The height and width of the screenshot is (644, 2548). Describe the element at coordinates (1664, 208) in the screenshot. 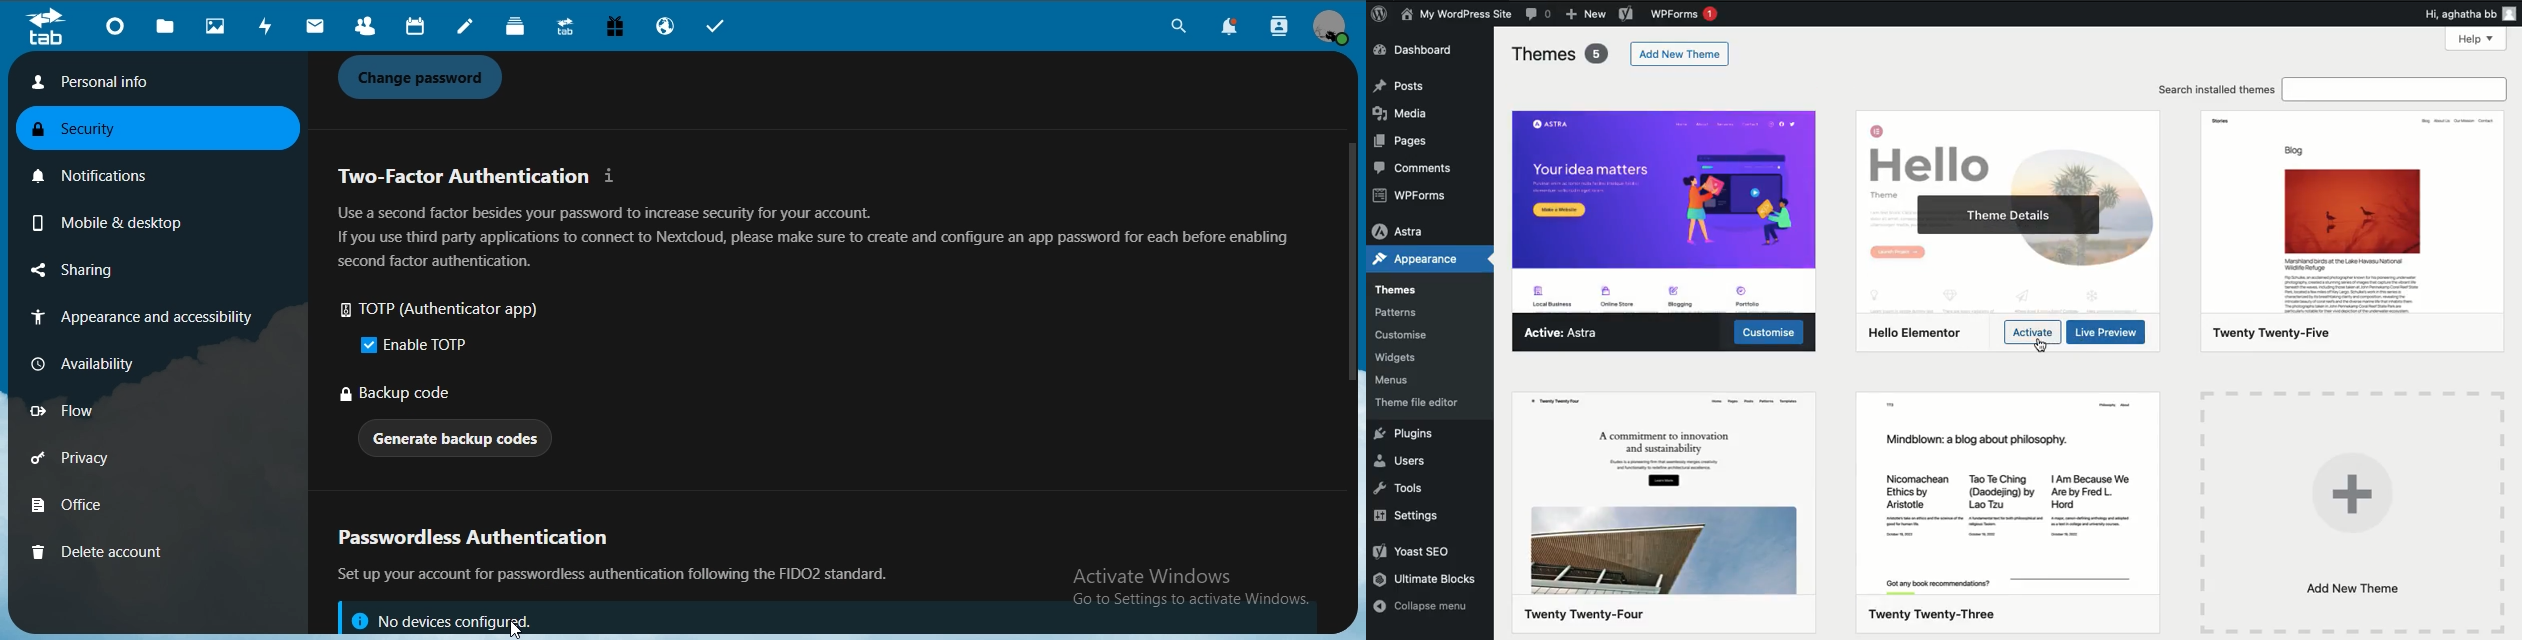

I see `Theme 1` at that location.